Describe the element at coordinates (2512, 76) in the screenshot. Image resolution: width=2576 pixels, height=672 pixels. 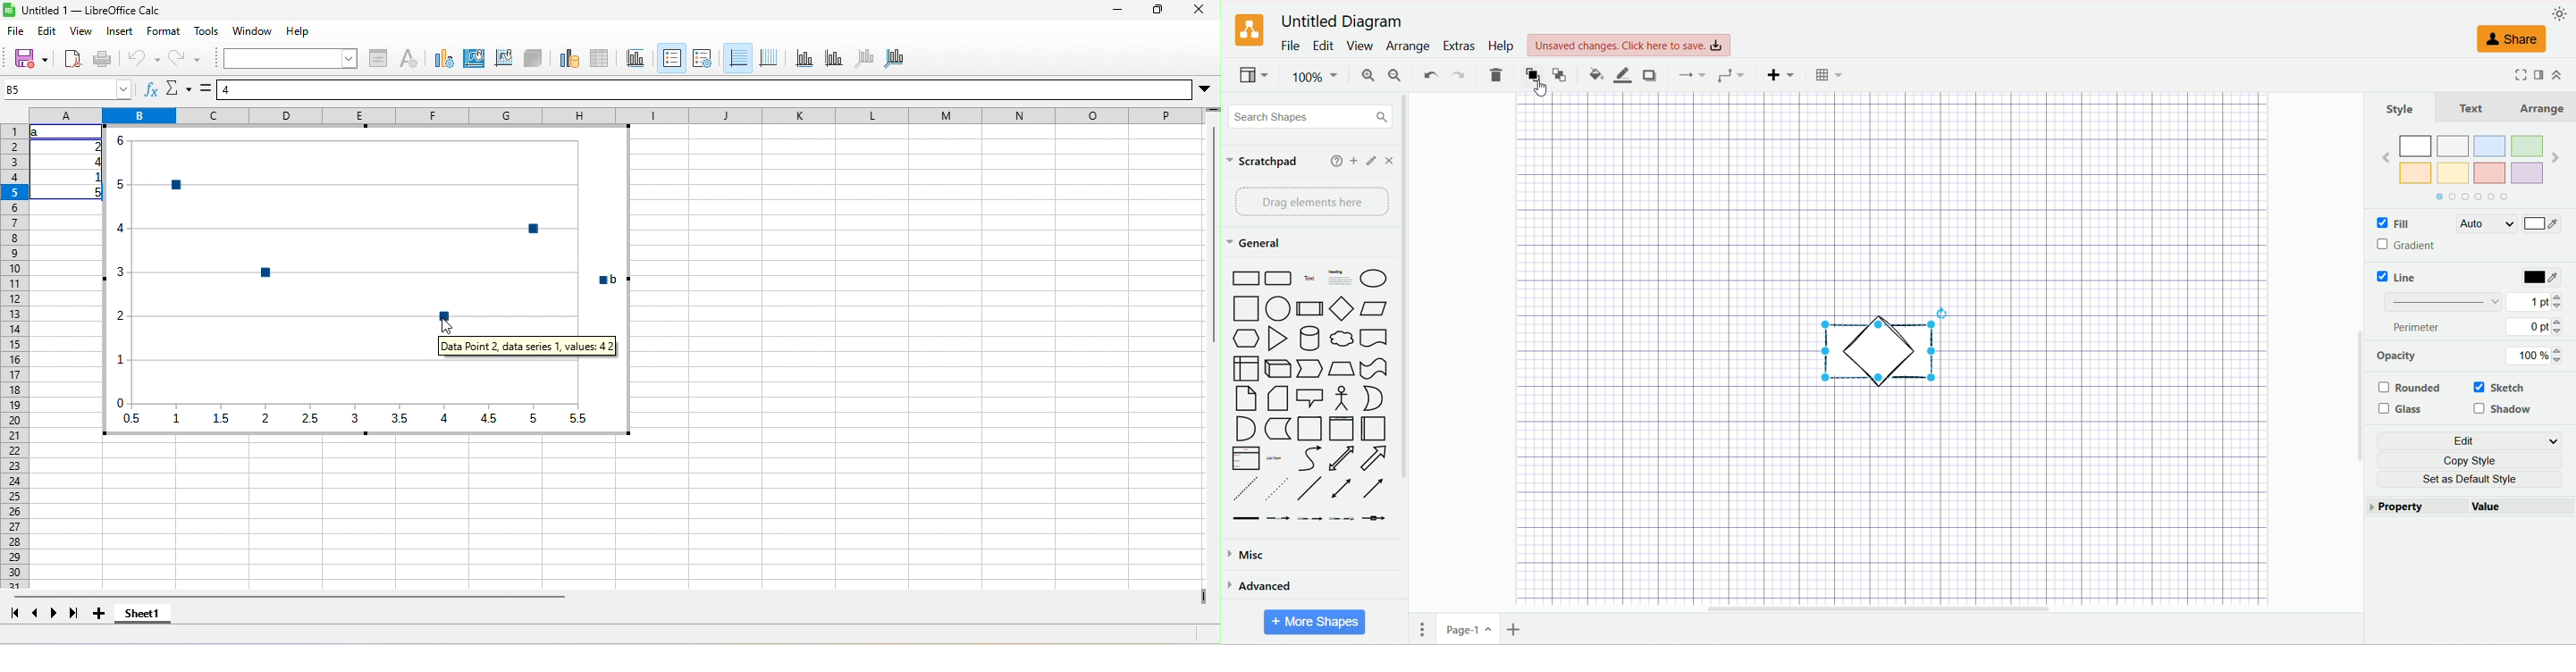
I see `Fullscreen` at that location.